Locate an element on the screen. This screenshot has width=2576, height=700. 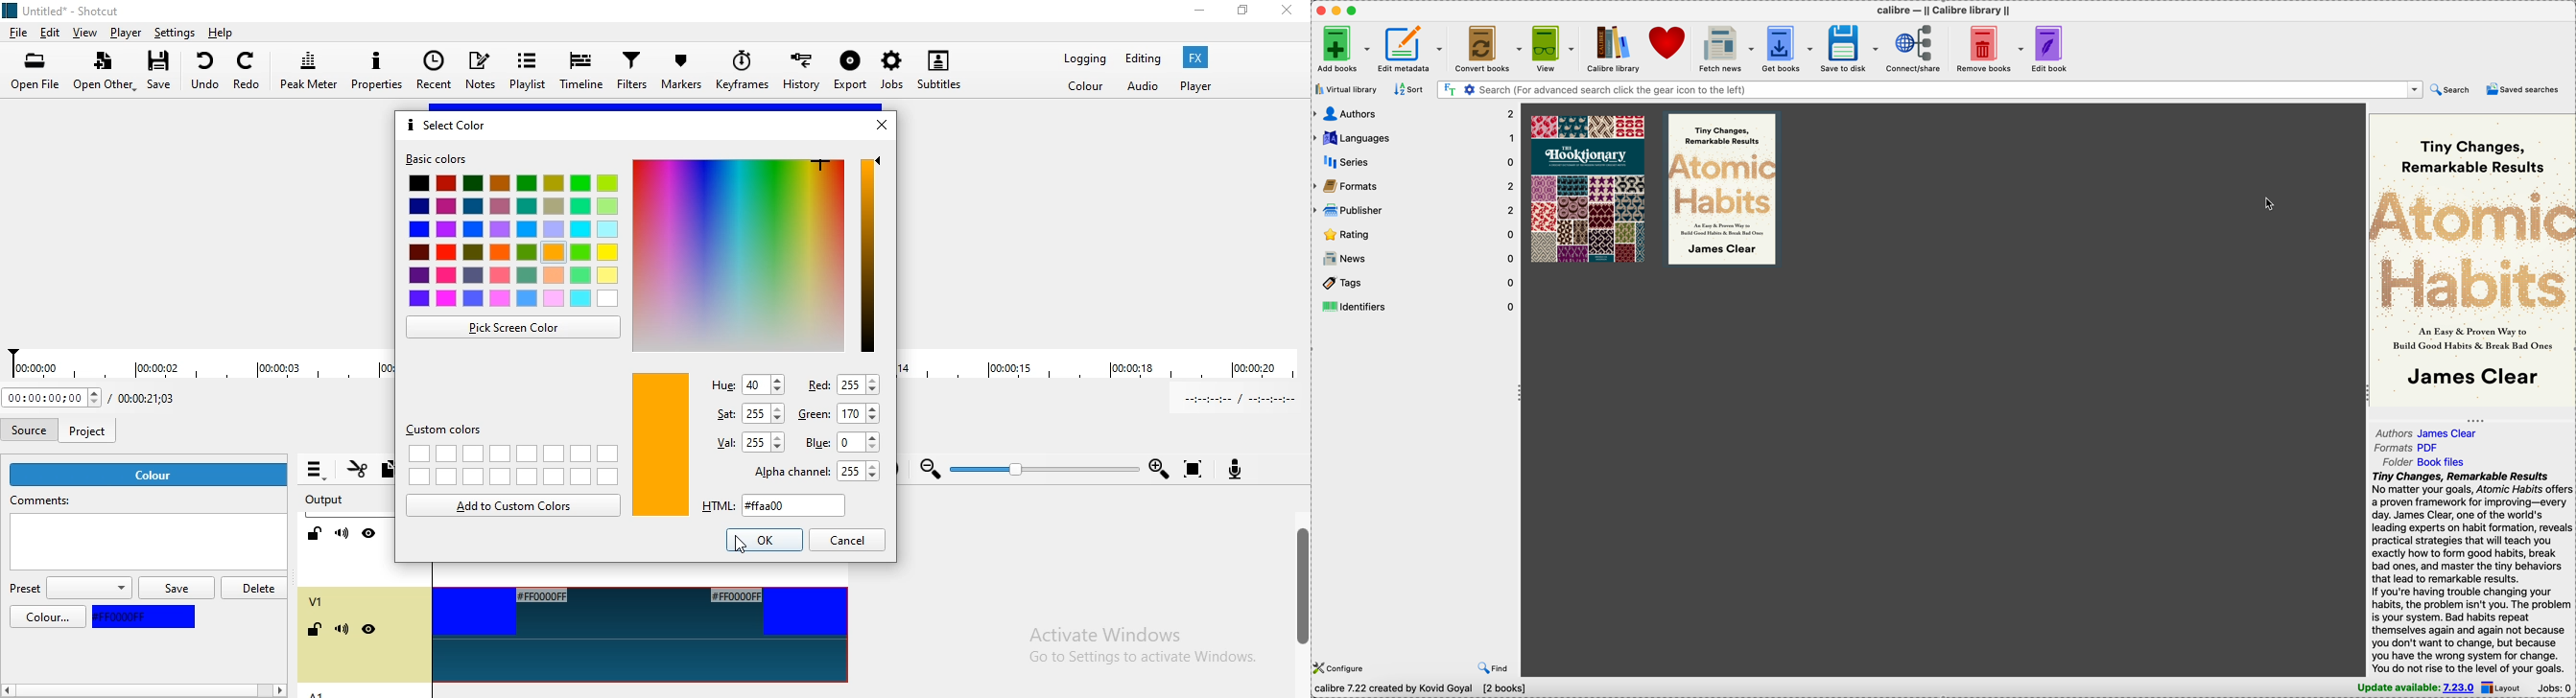
html is located at coordinates (769, 506).